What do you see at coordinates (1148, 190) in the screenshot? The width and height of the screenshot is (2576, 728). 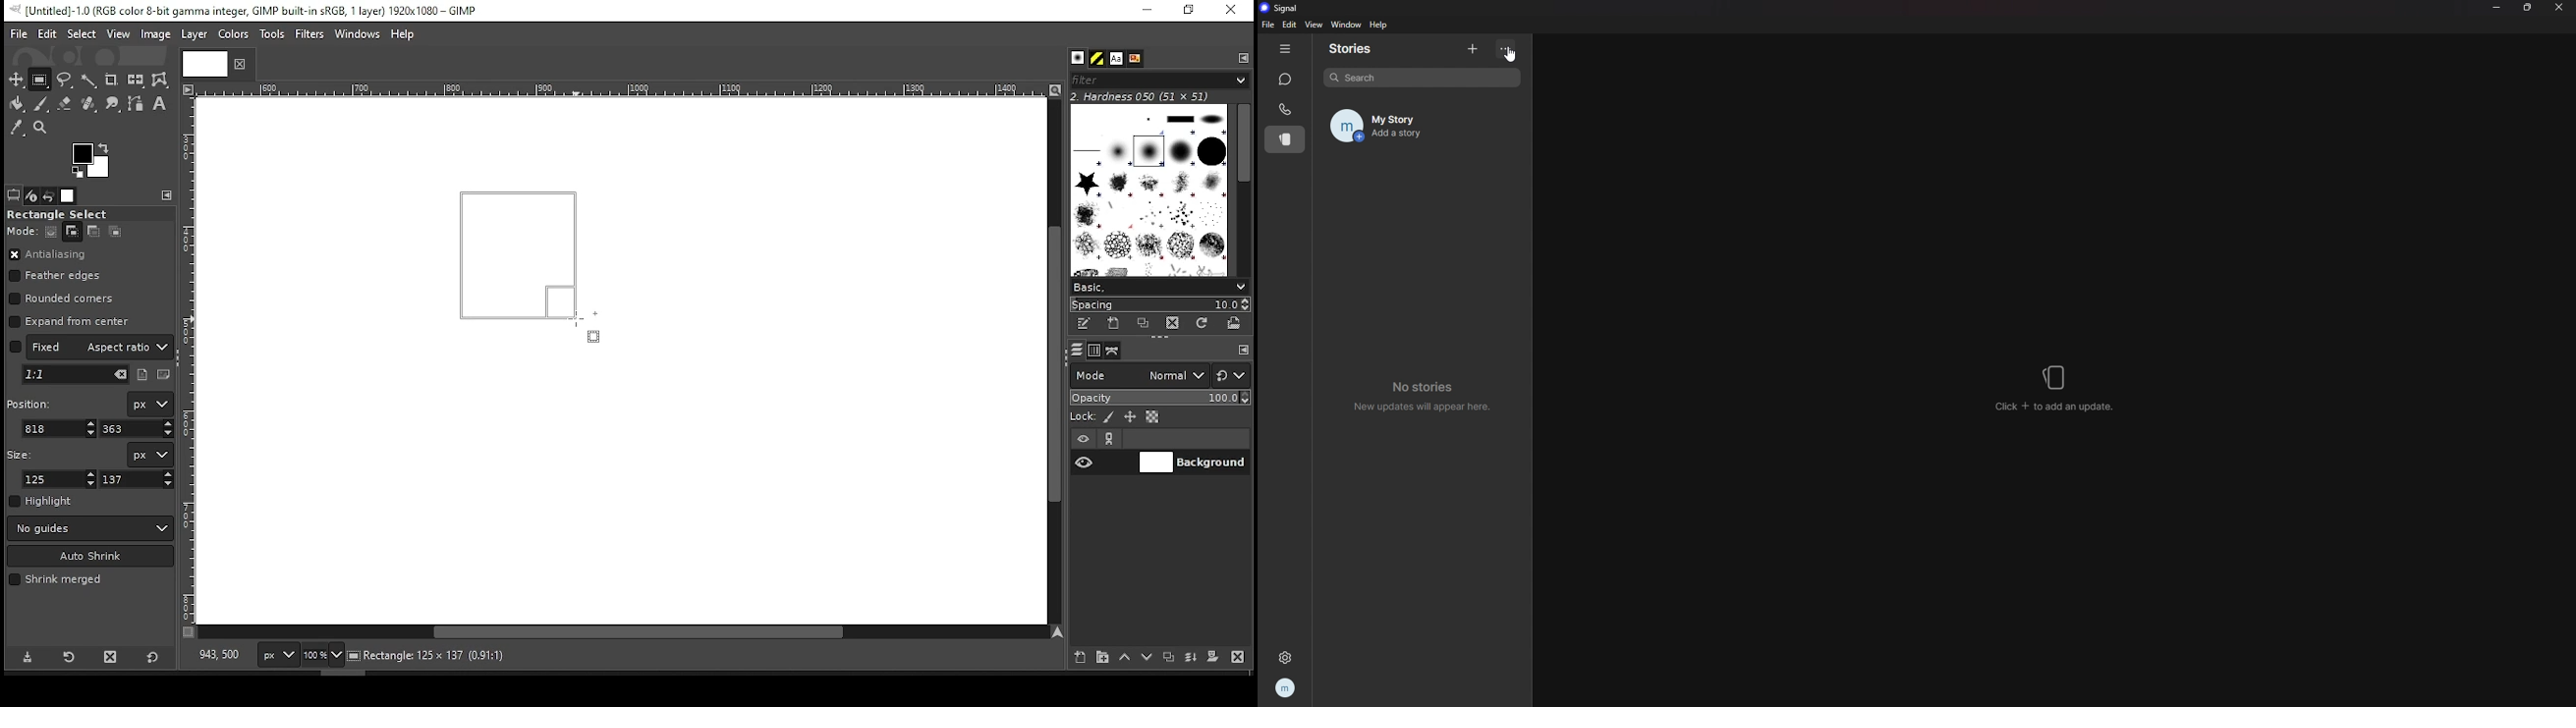 I see `brushes` at bounding box center [1148, 190].